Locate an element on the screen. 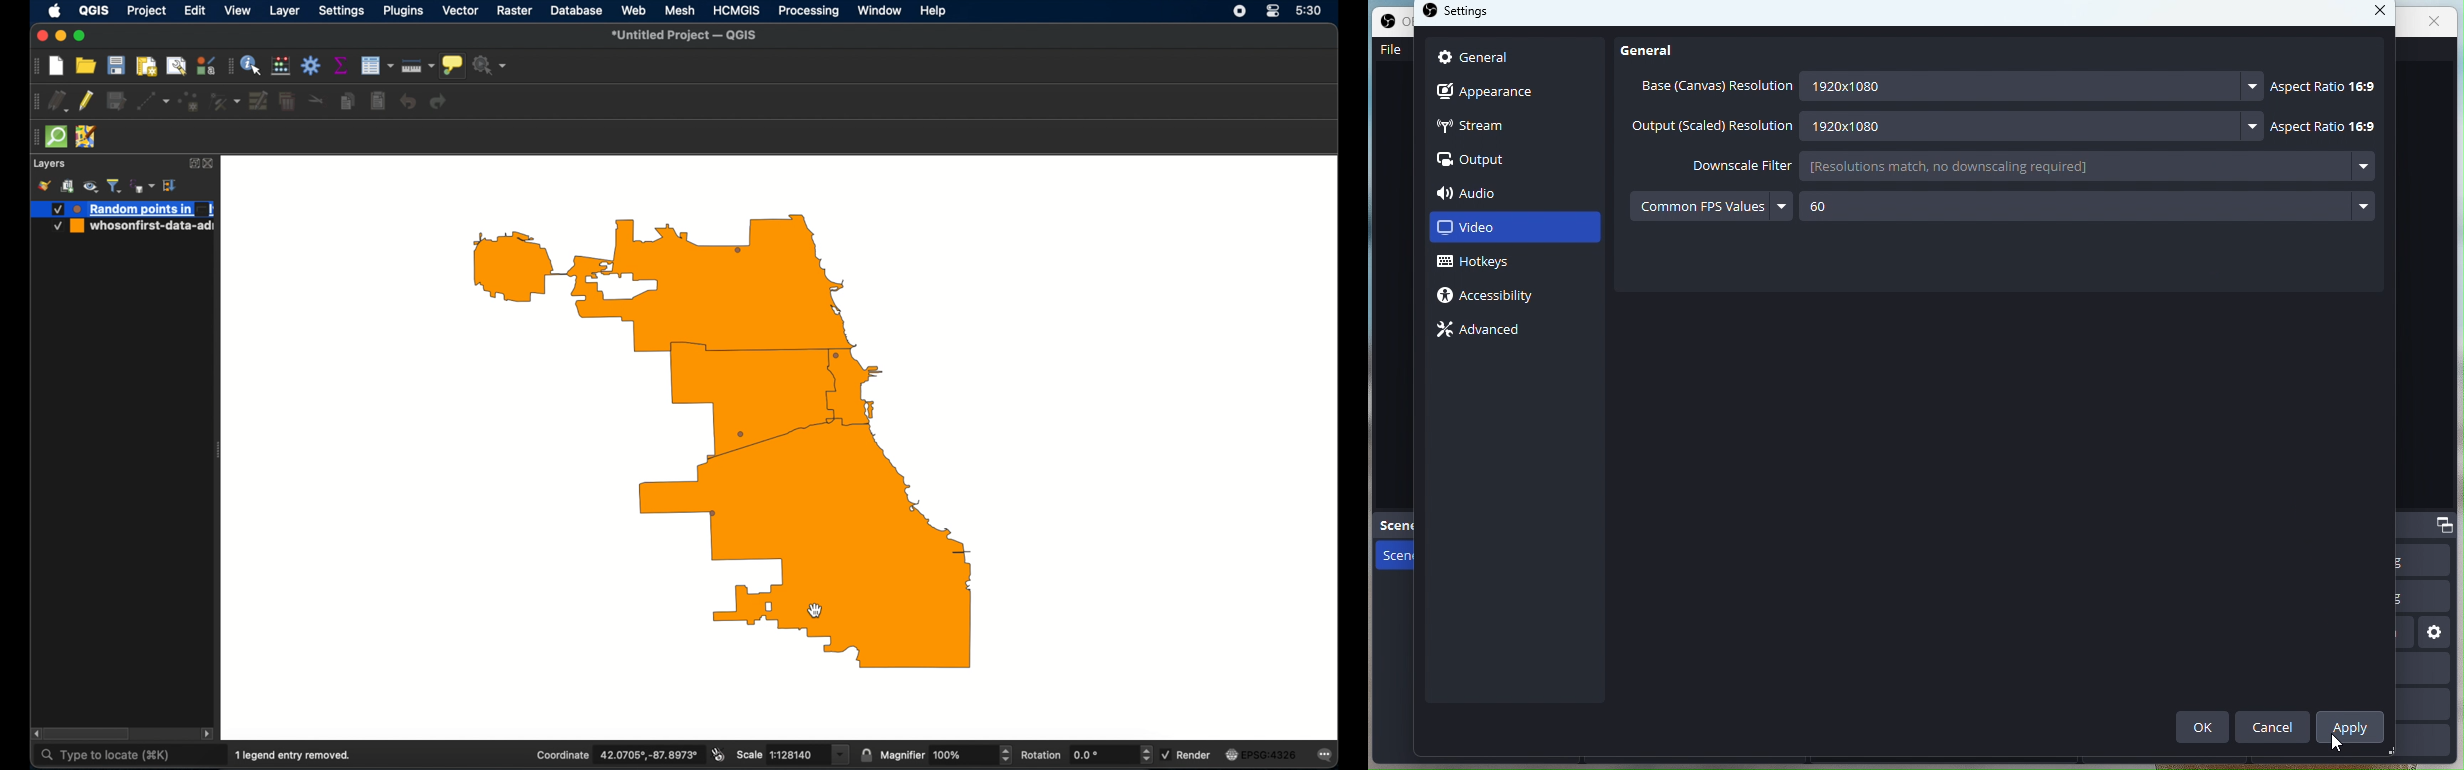 The width and height of the screenshot is (2464, 784). random point is located at coordinates (838, 356).